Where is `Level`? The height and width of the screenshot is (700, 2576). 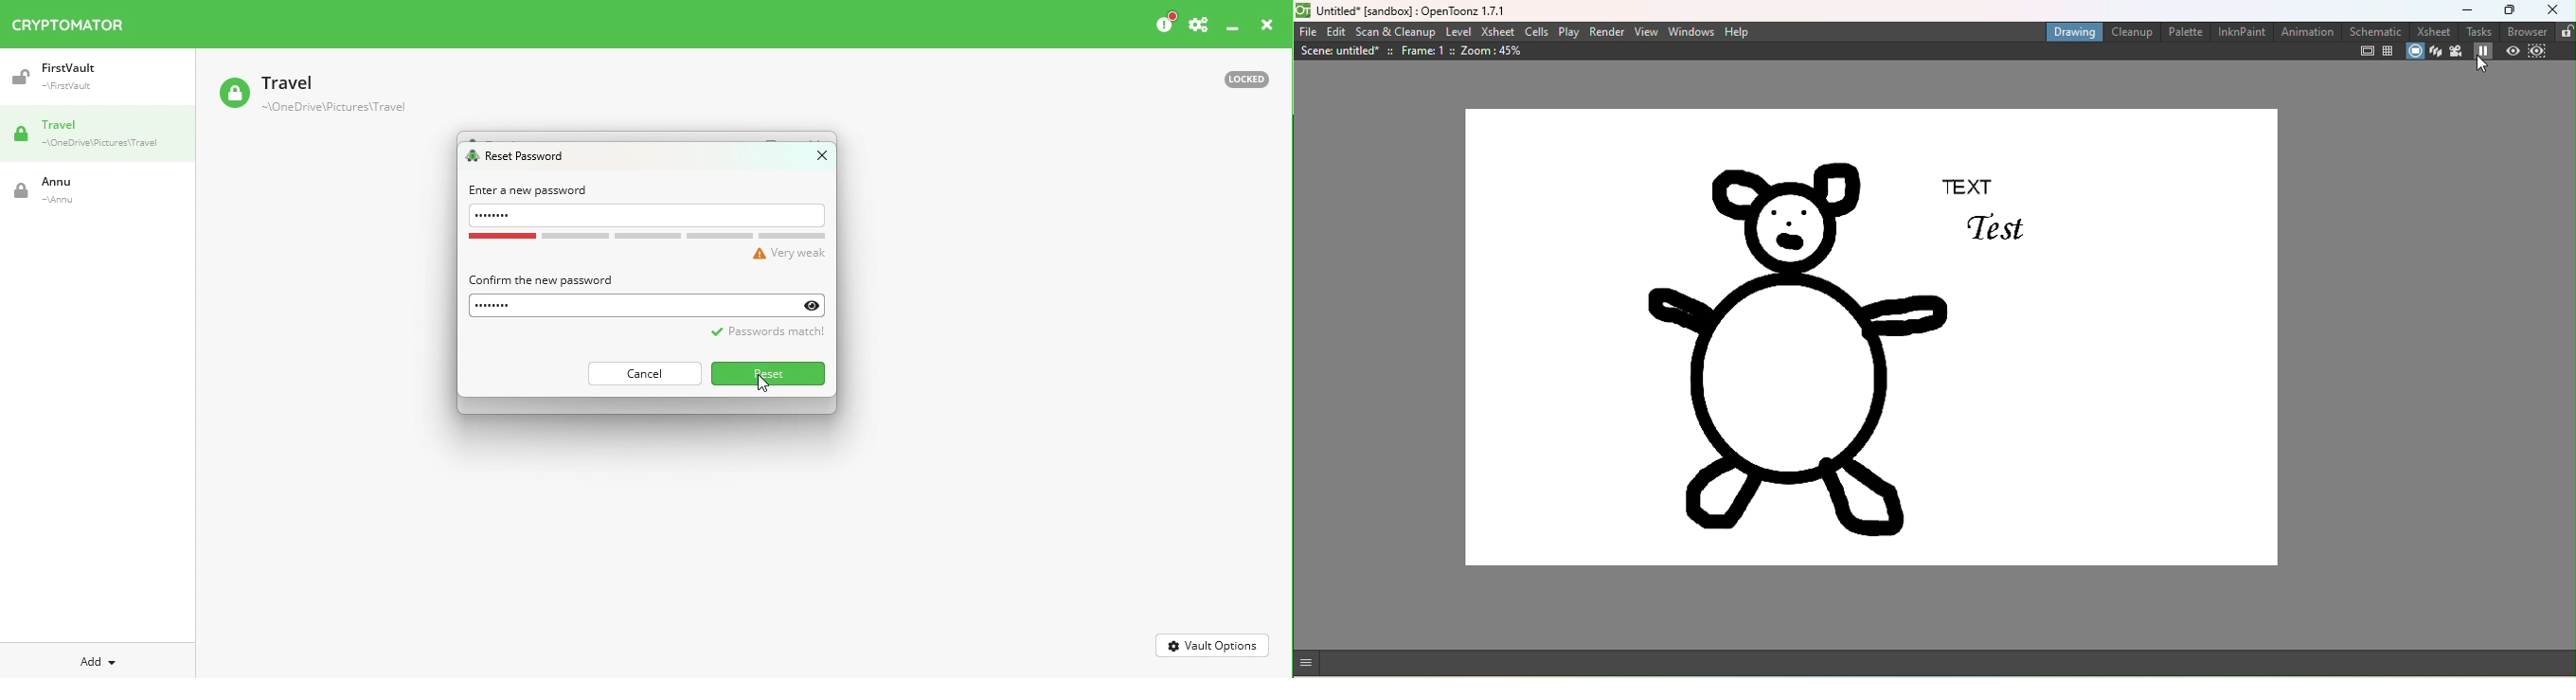
Level is located at coordinates (1457, 32).